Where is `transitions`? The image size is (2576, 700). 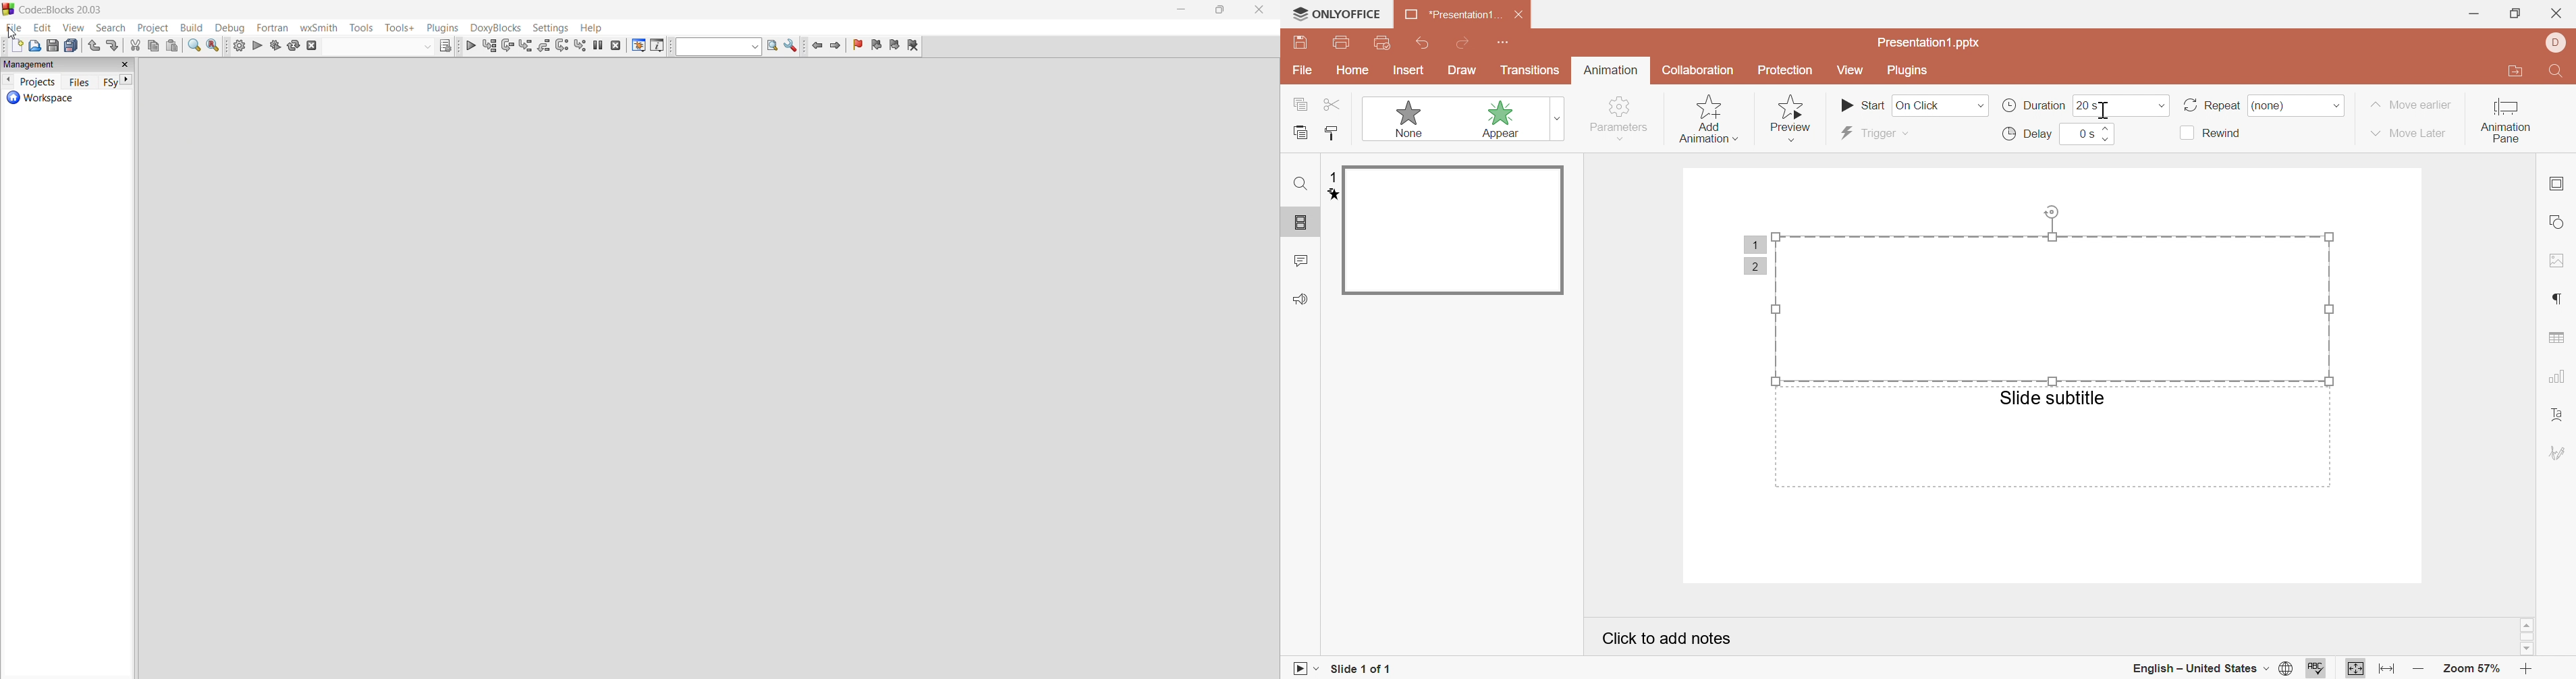
transitions is located at coordinates (1529, 71).